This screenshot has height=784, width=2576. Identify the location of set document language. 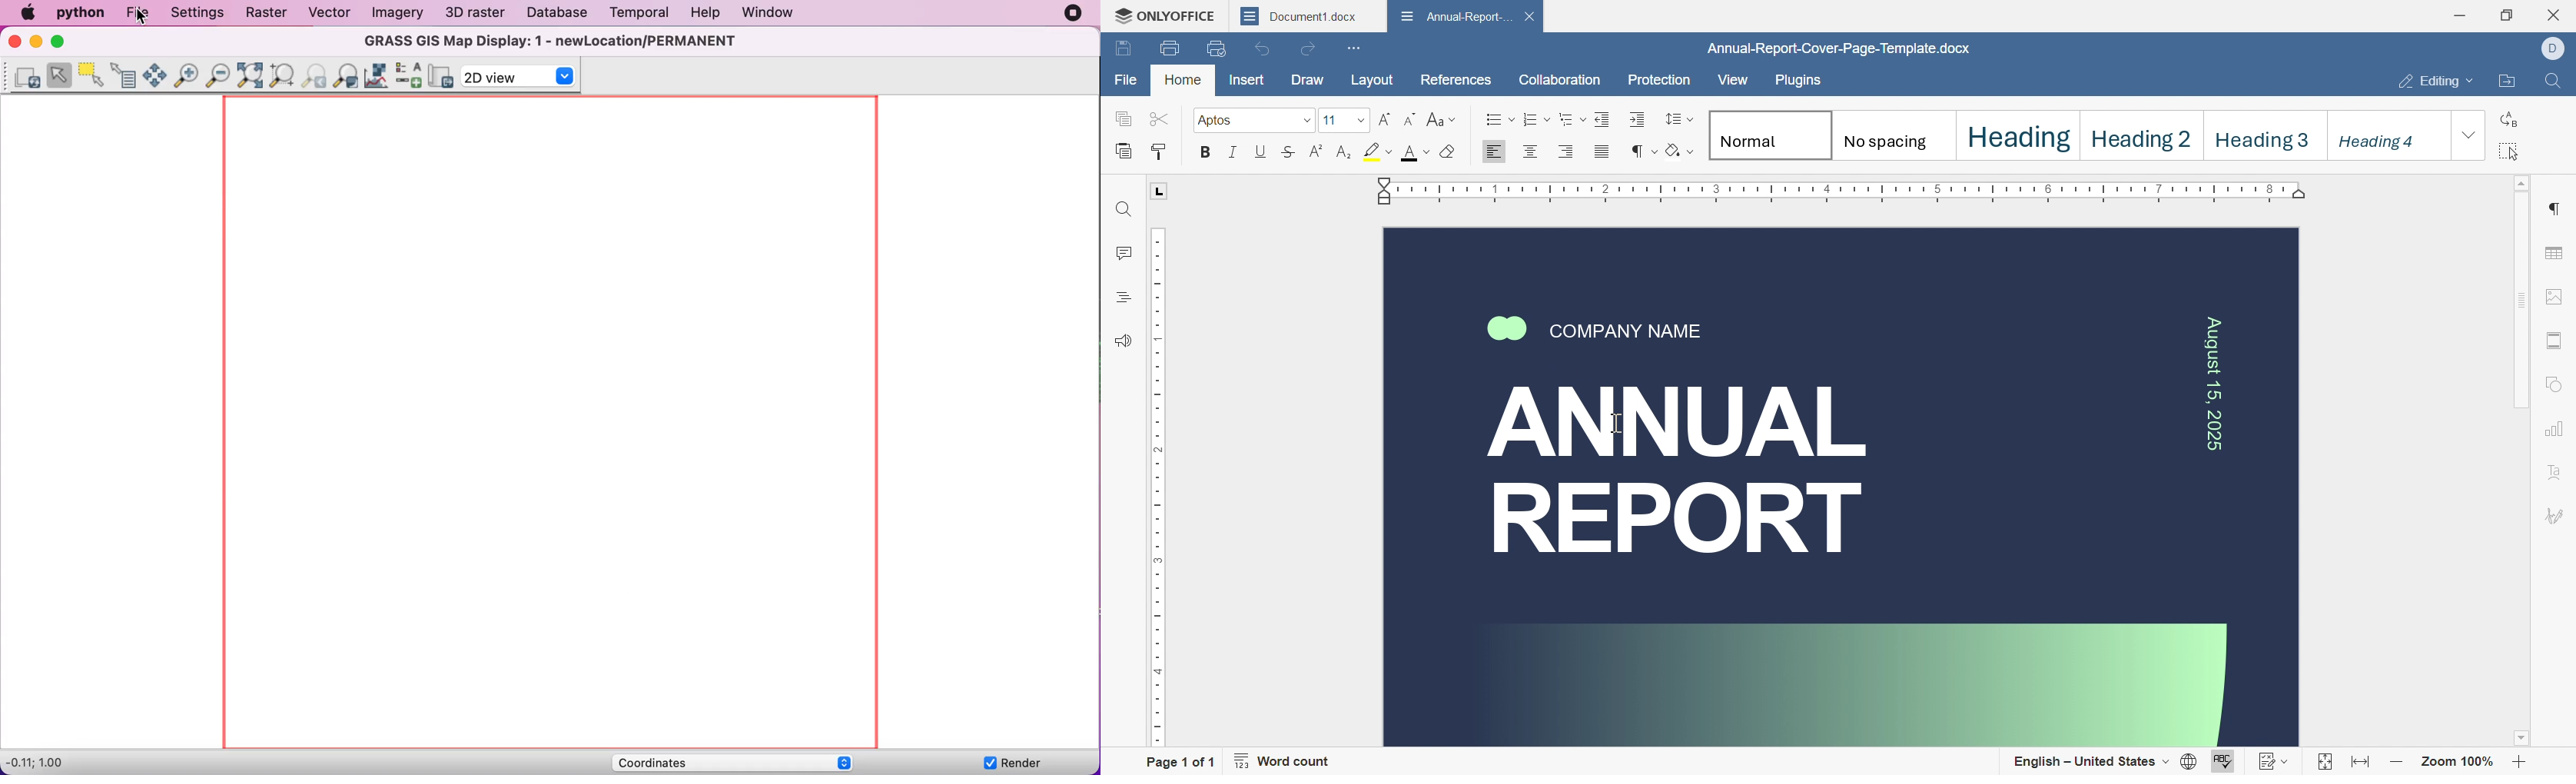
(2191, 763).